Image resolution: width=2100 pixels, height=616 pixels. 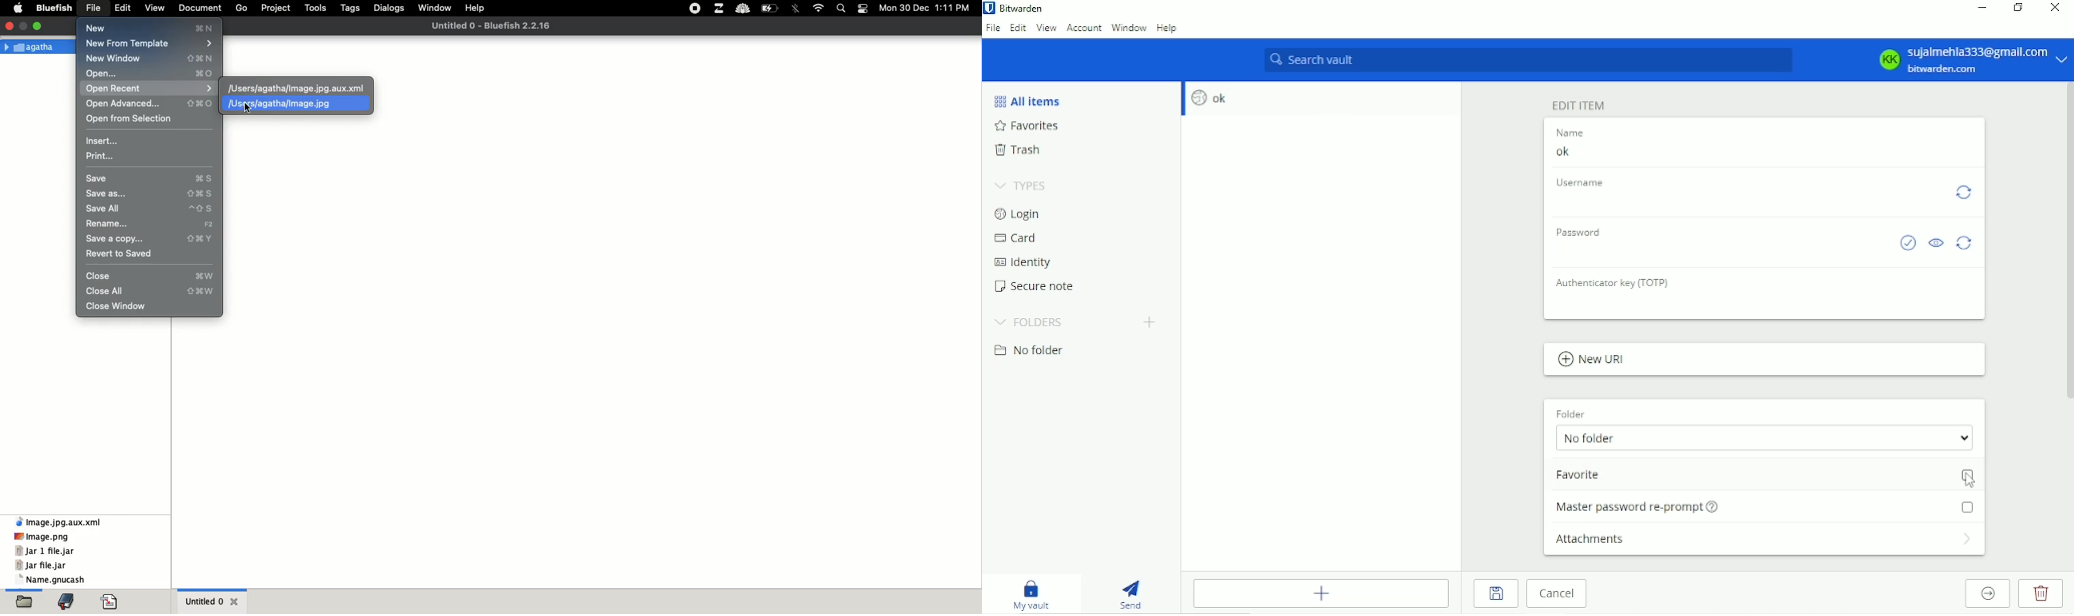 I want to click on close, so click(x=238, y=600).